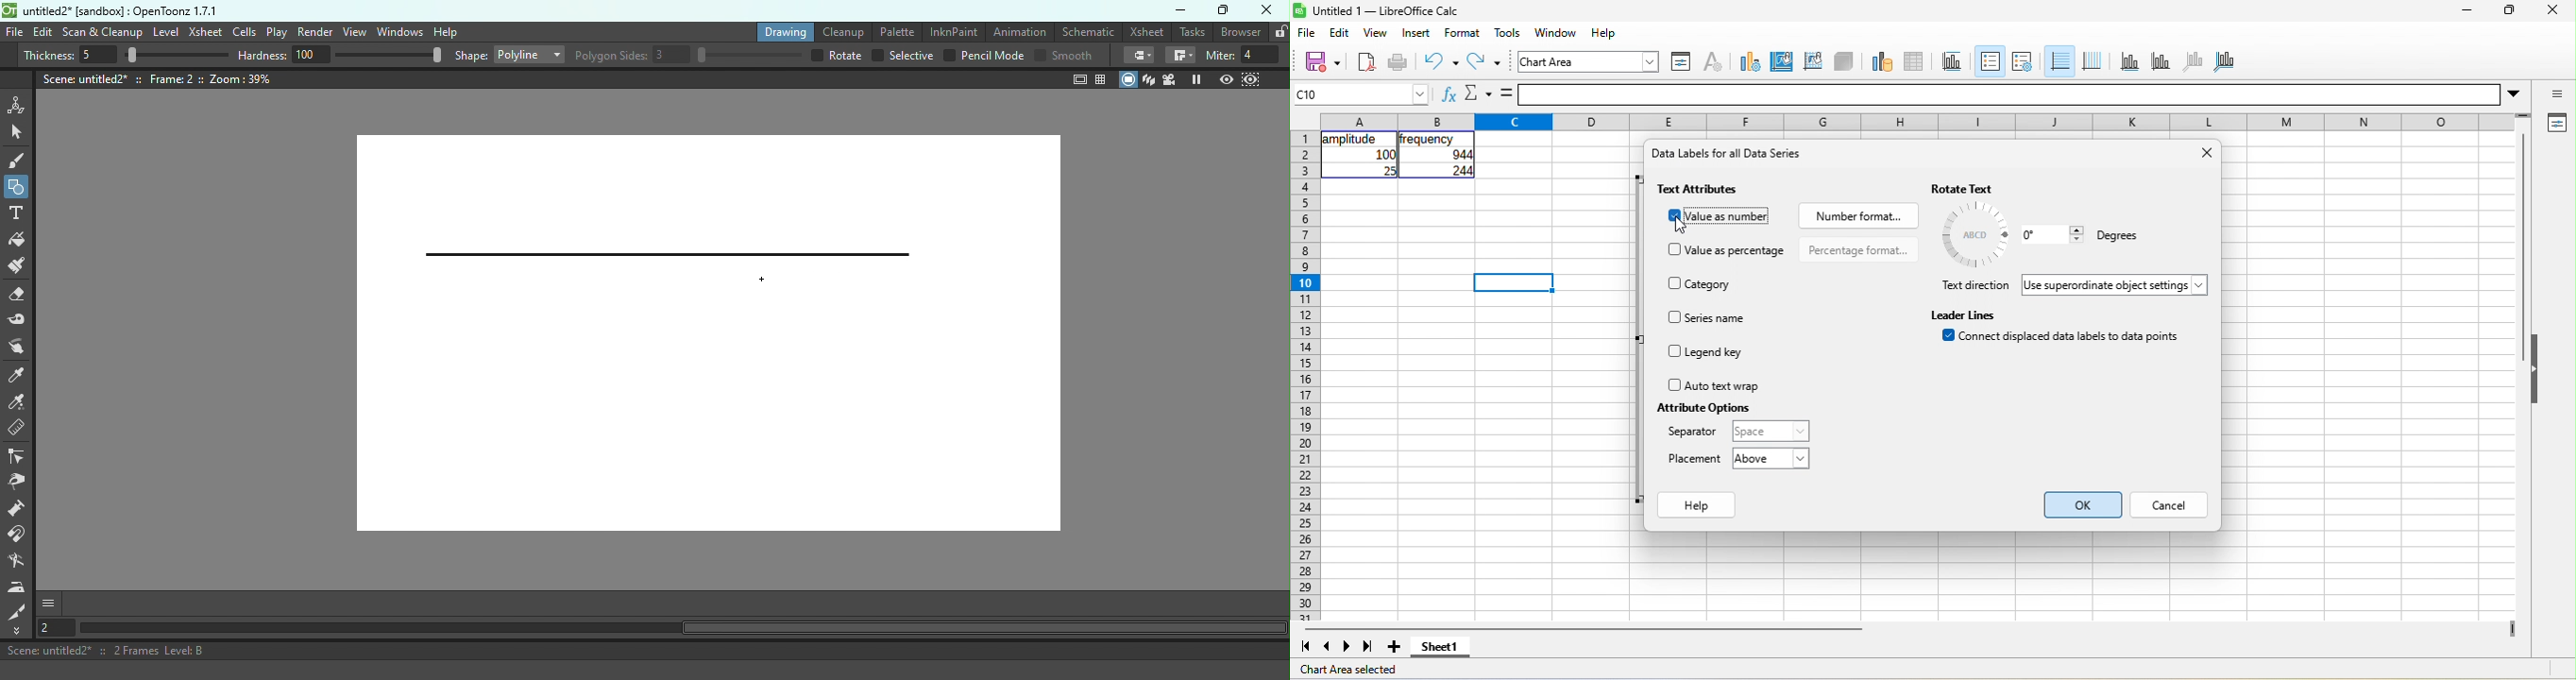 Image resolution: width=2576 pixels, height=700 pixels. Describe the element at coordinates (19, 376) in the screenshot. I see `Style picker tool` at that location.